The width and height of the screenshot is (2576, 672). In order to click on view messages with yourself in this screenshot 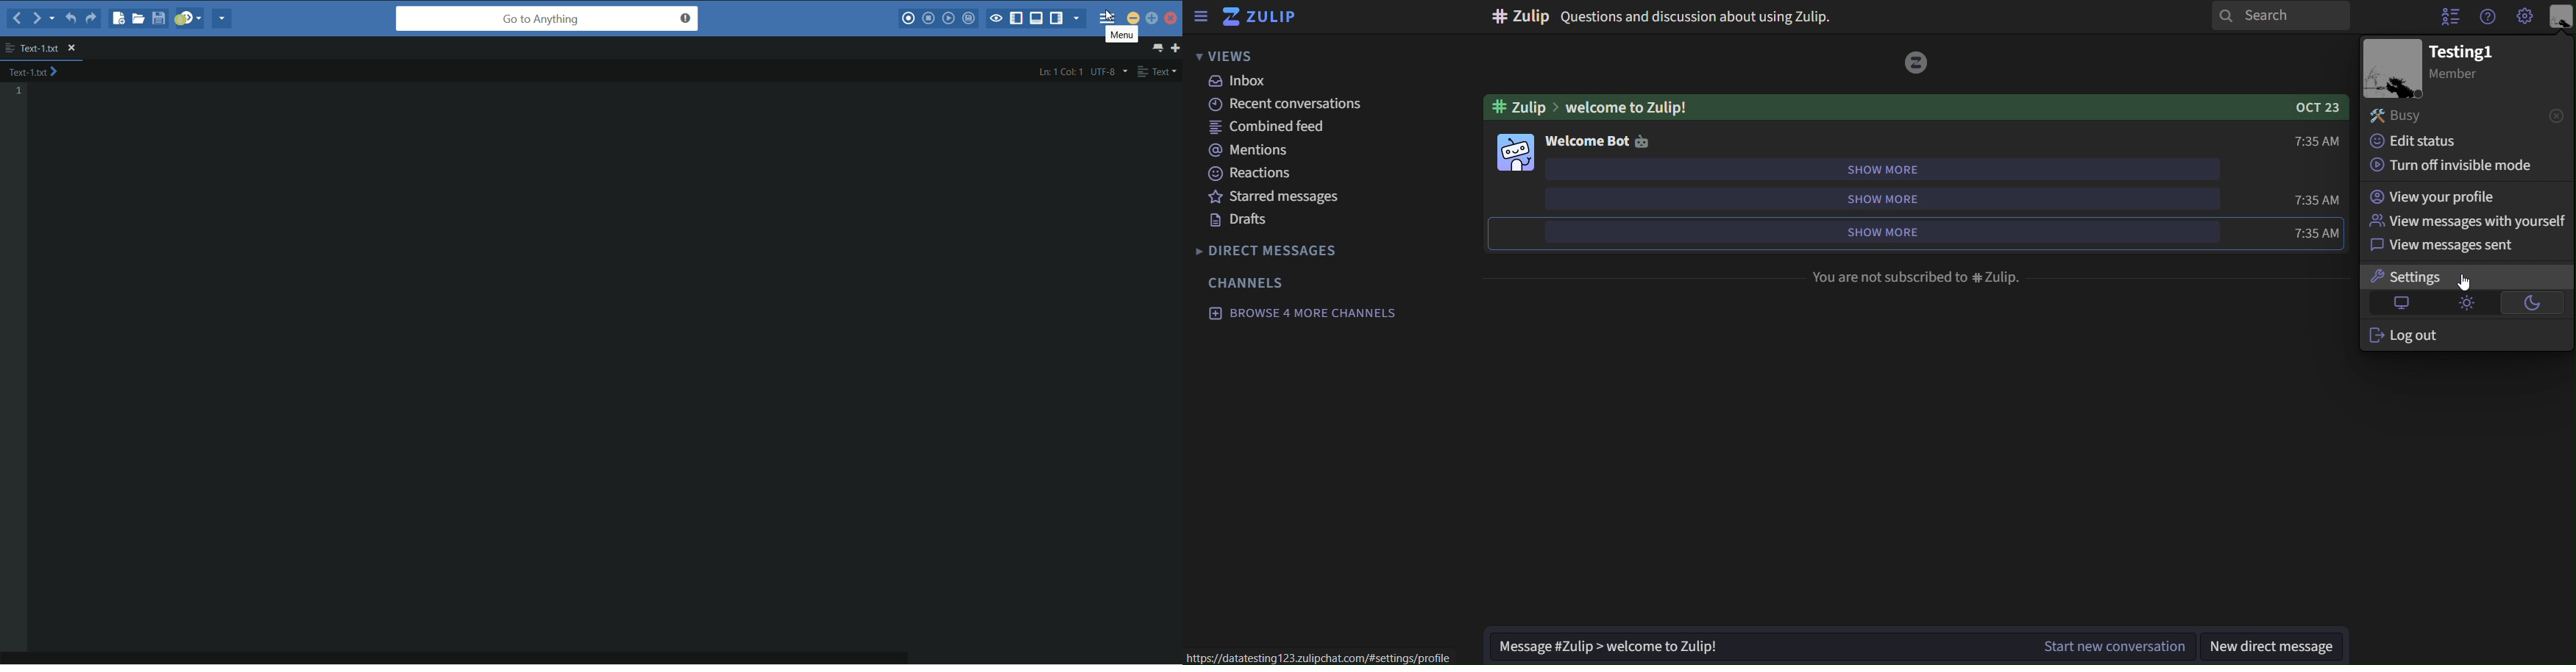, I will do `click(2469, 219)`.